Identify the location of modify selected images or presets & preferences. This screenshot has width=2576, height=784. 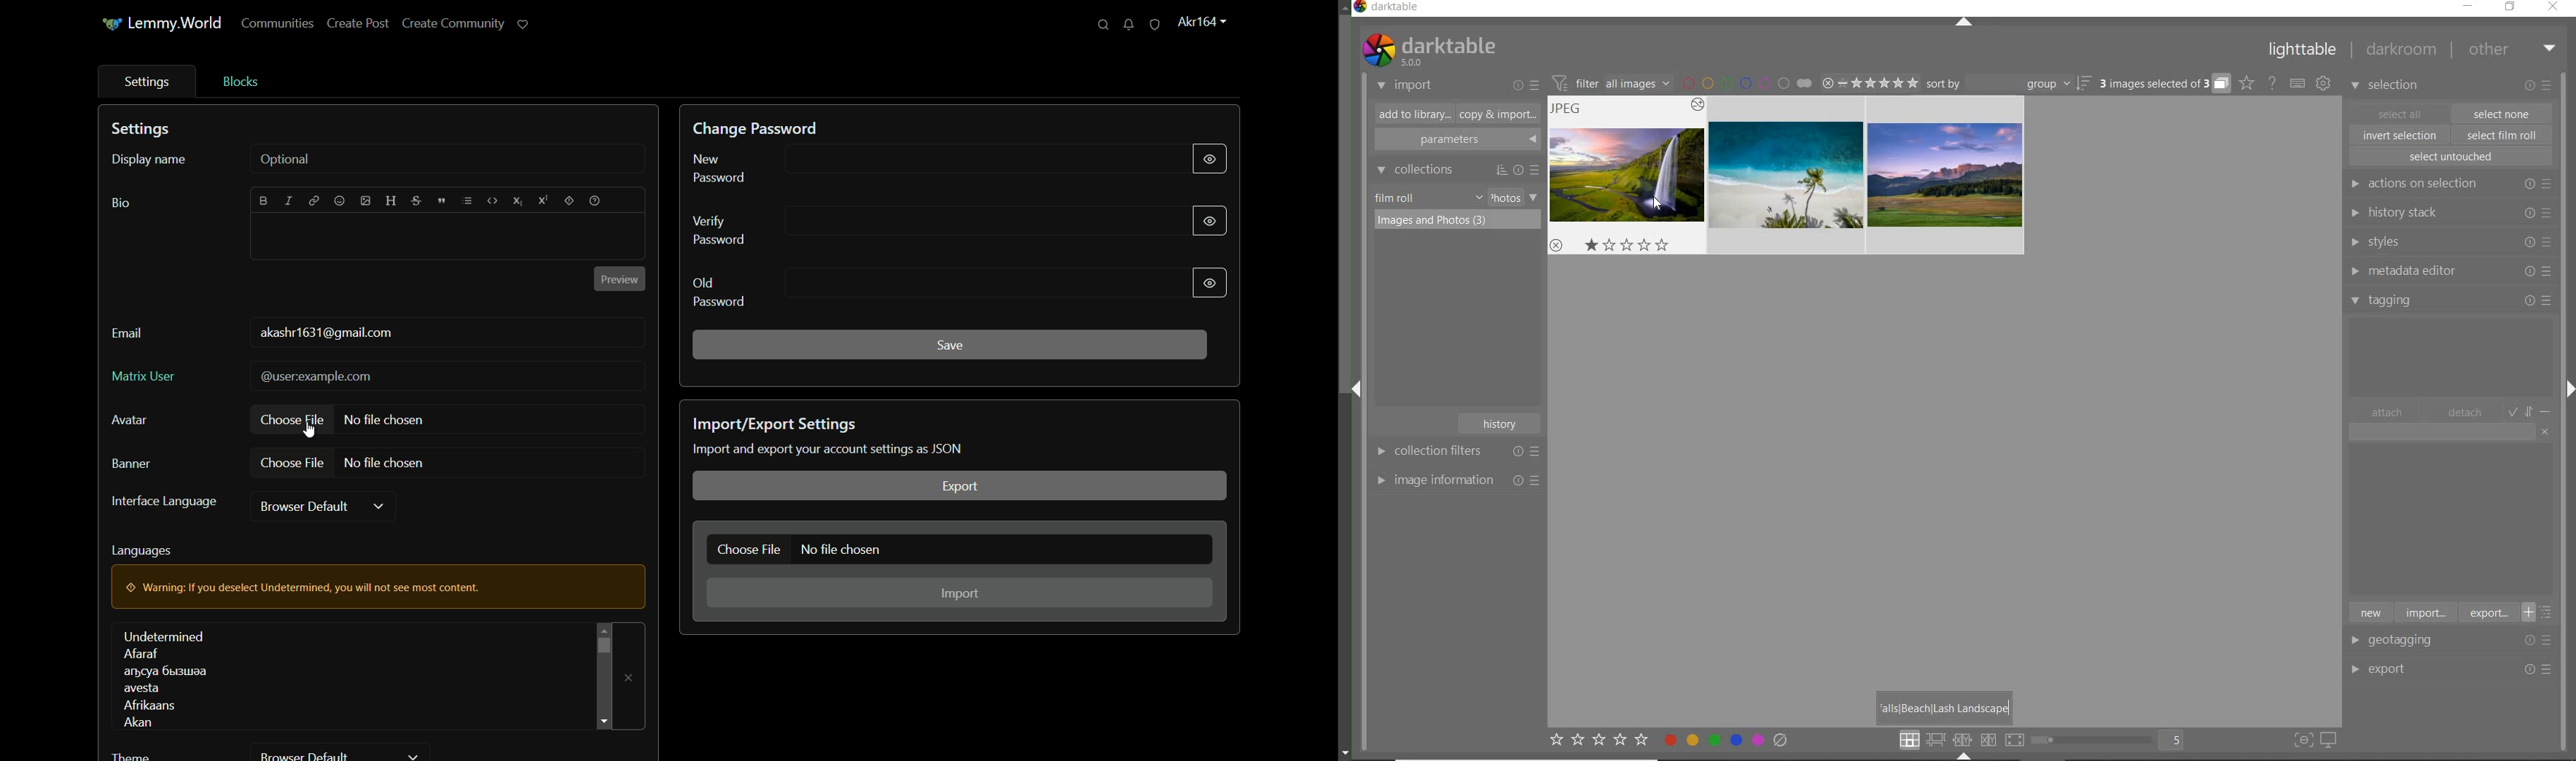
(2540, 86).